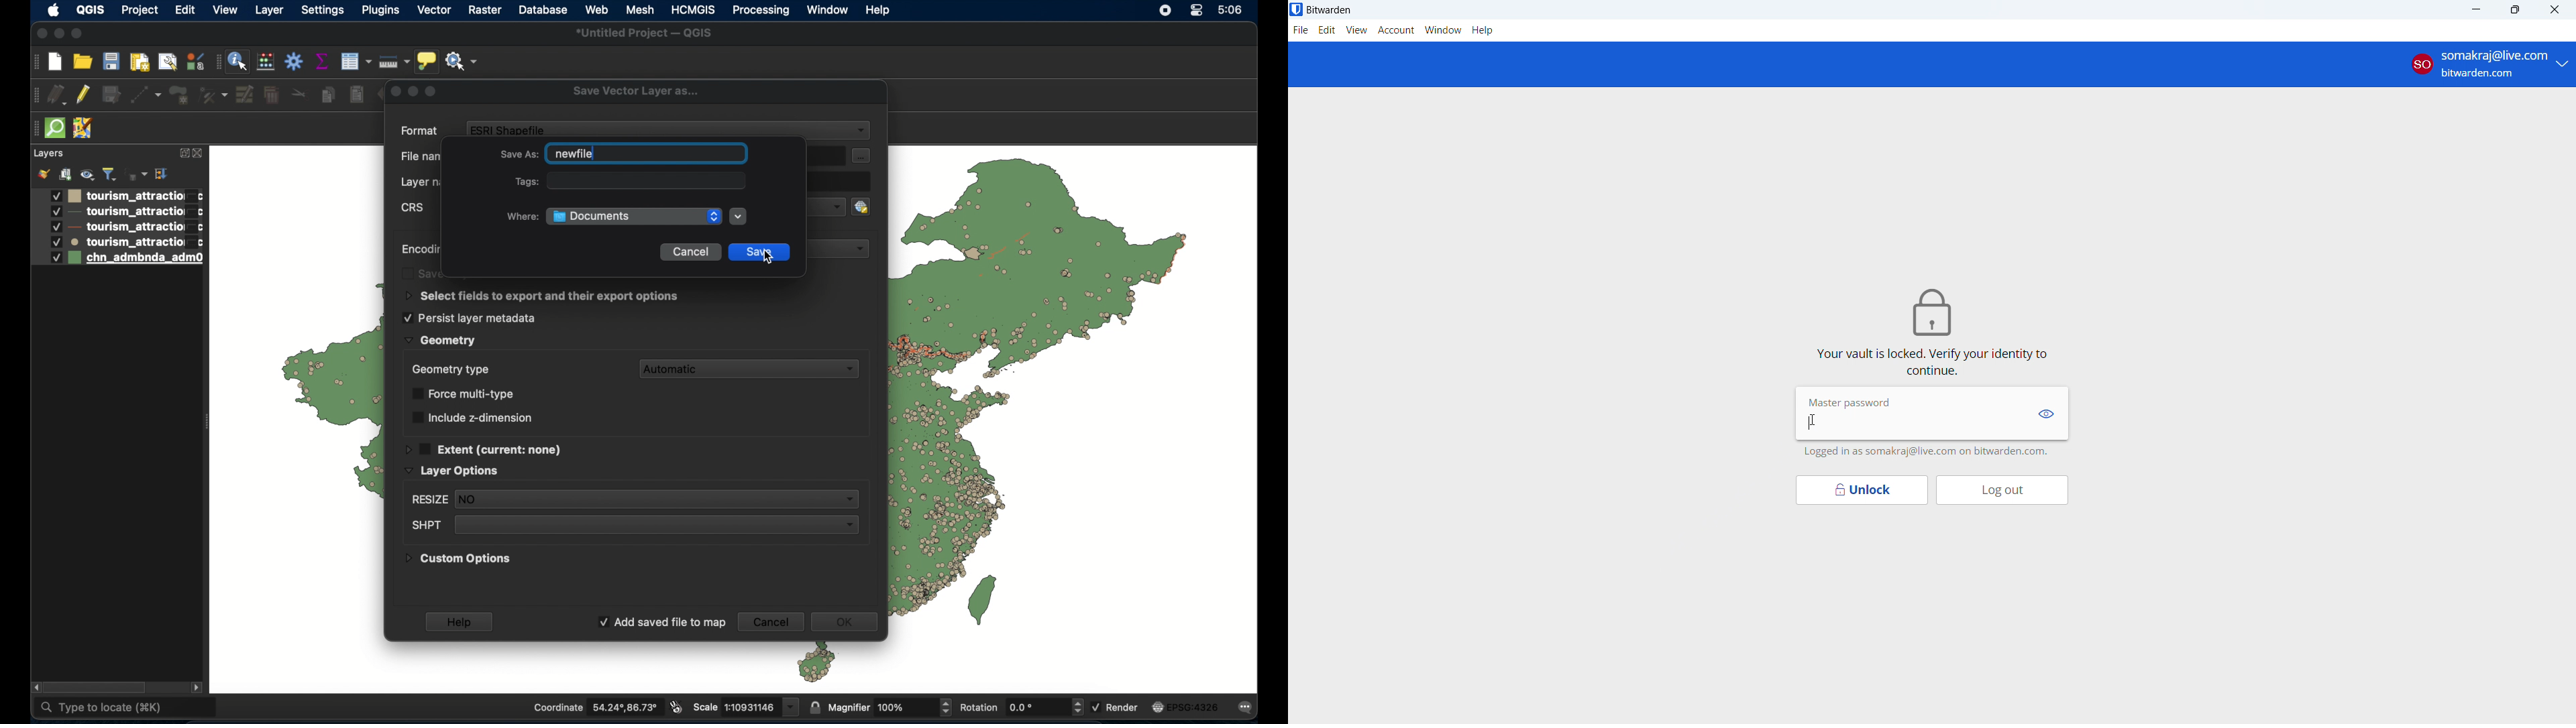 The height and width of the screenshot is (728, 2576). I want to click on scale, so click(746, 707).